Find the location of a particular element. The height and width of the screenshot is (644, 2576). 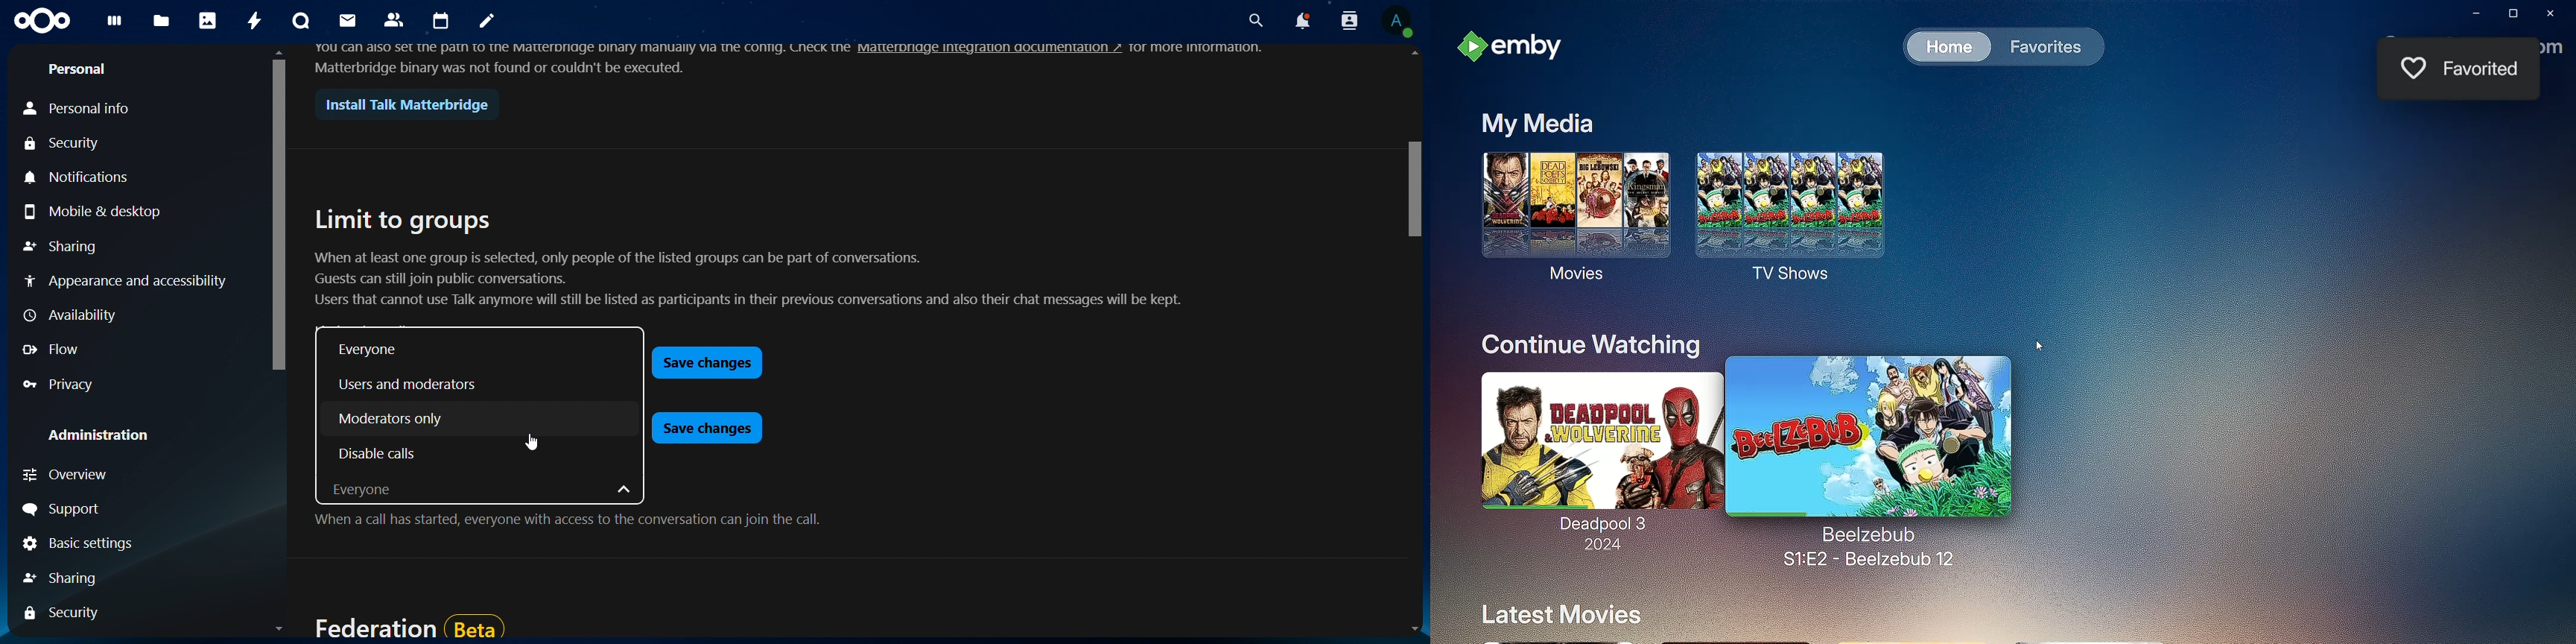

activity is located at coordinates (256, 20).